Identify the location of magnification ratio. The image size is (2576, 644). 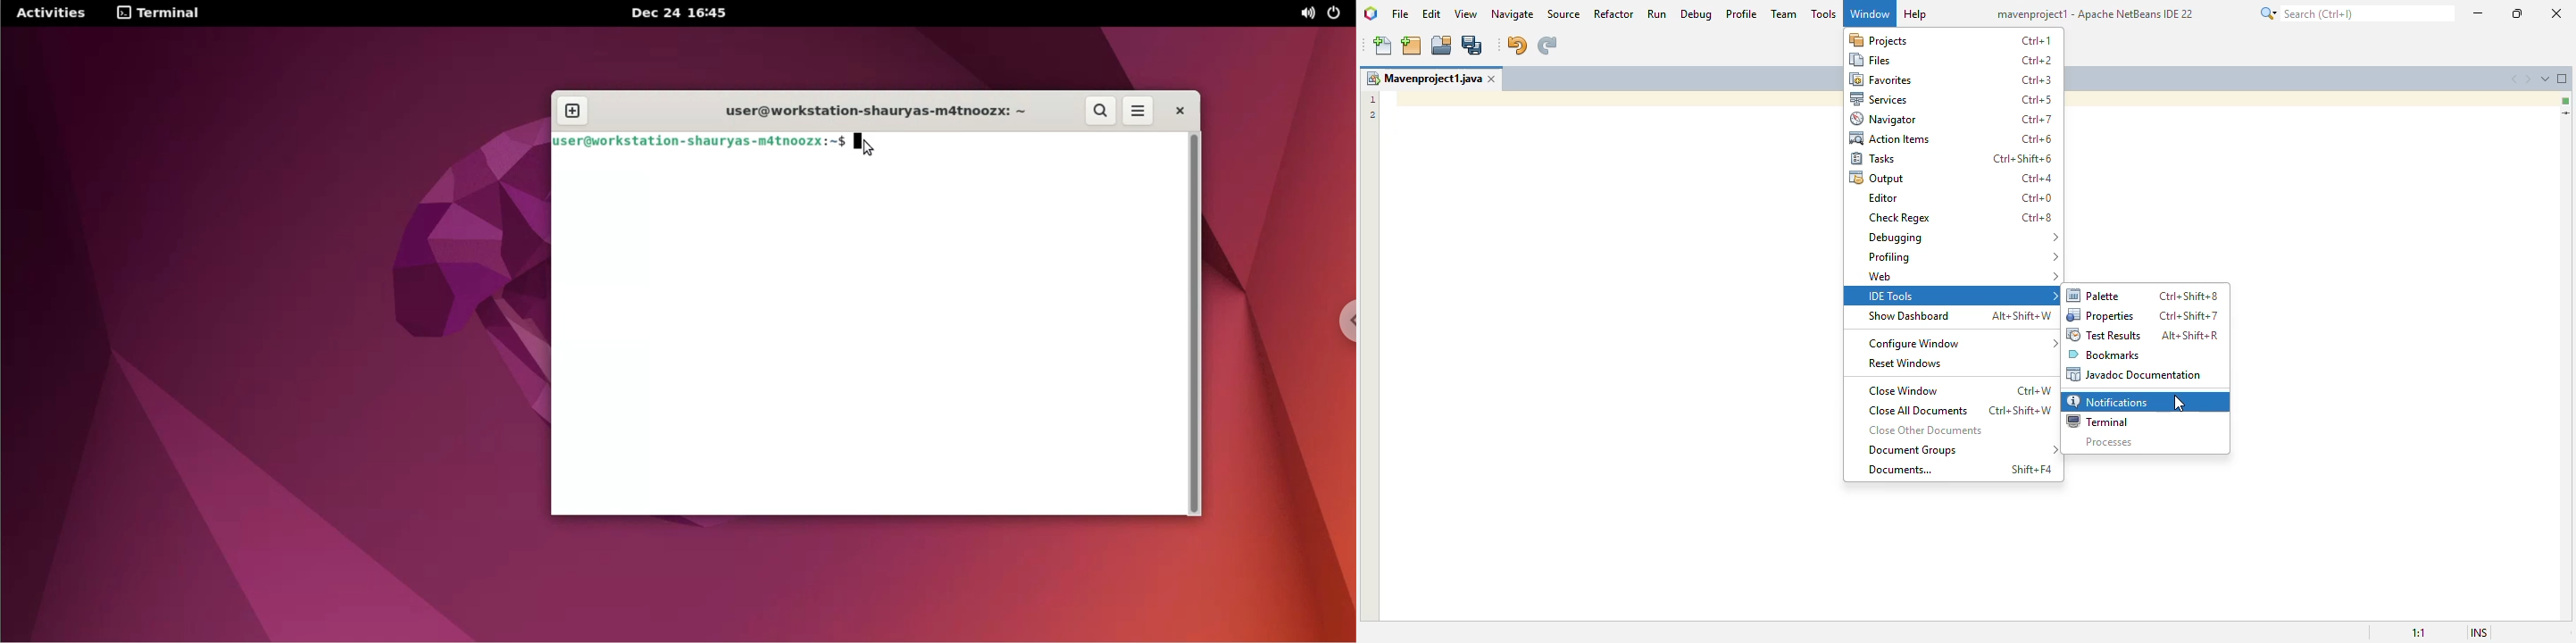
(2418, 632).